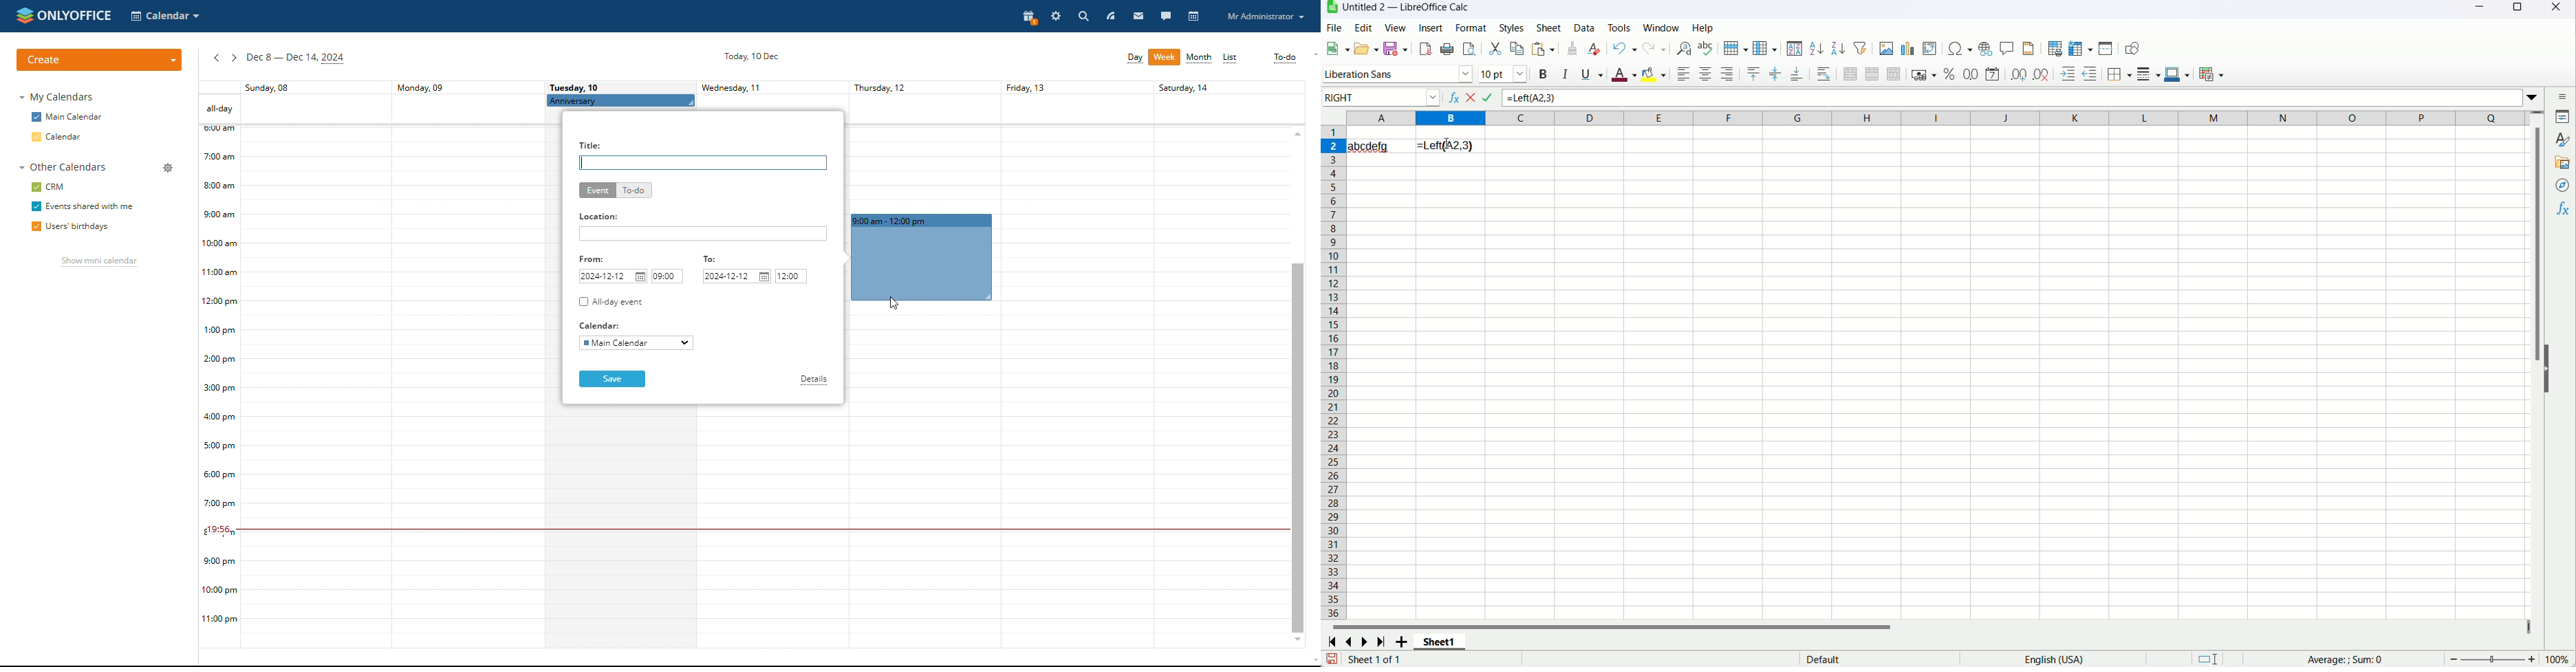  Describe the element at coordinates (1434, 28) in the screenshot. I see `insert` at that location.